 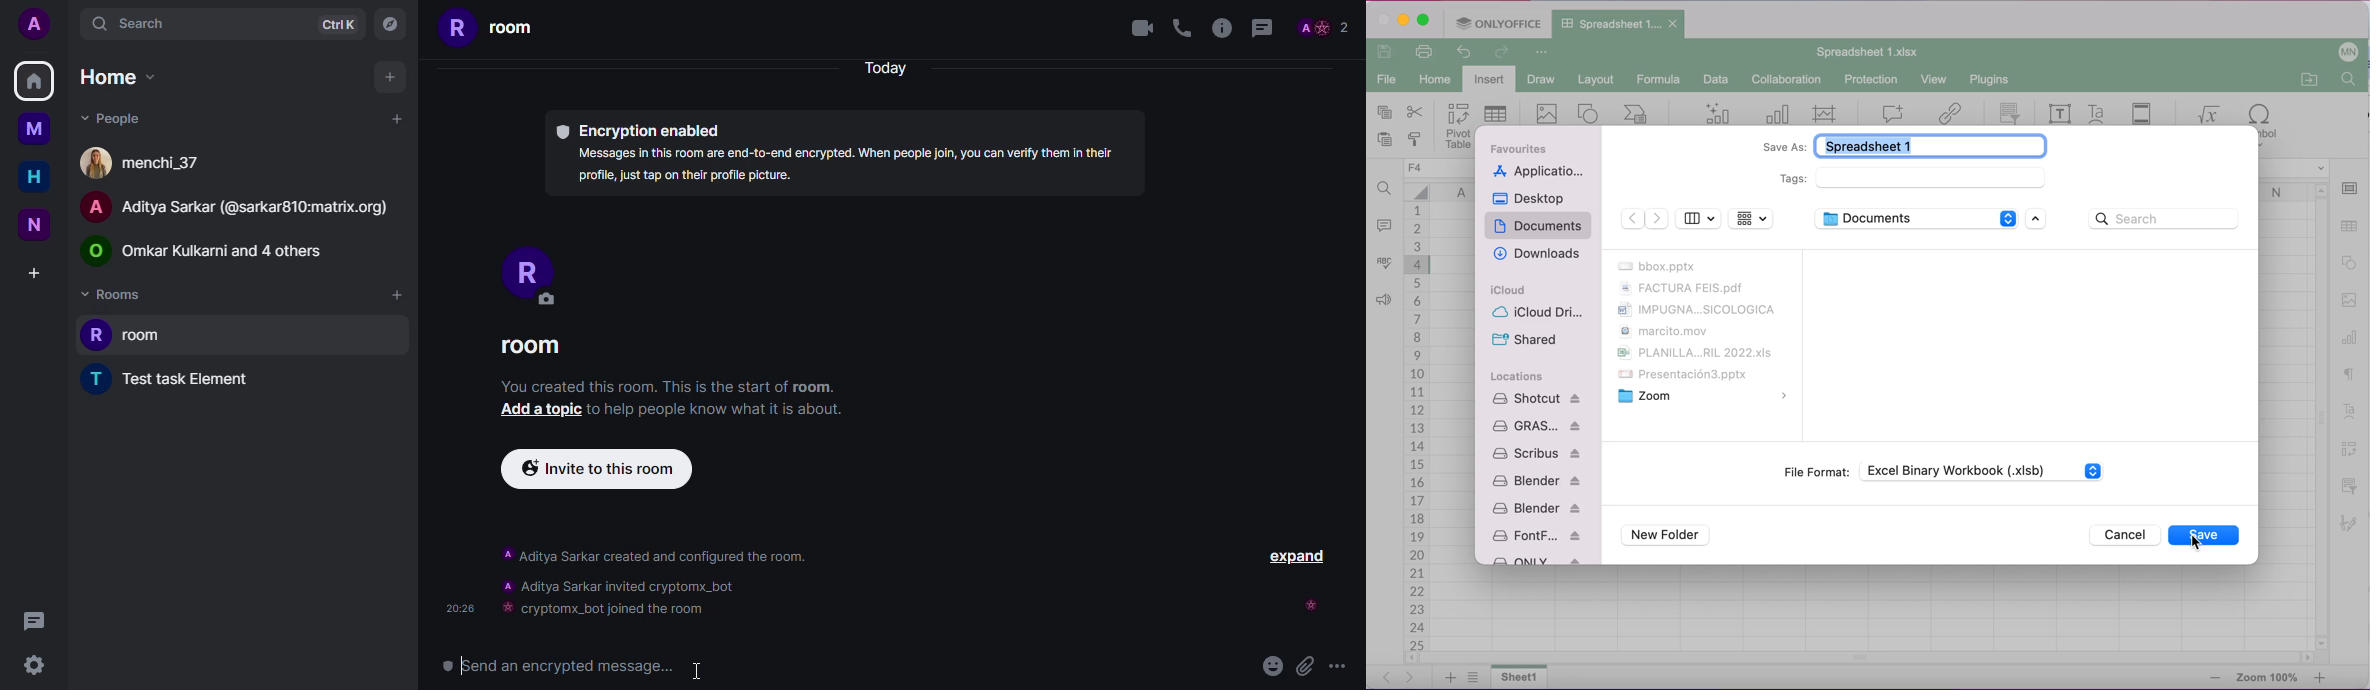 I want to click on (5) menchi_37, so click(x=140, y=163).